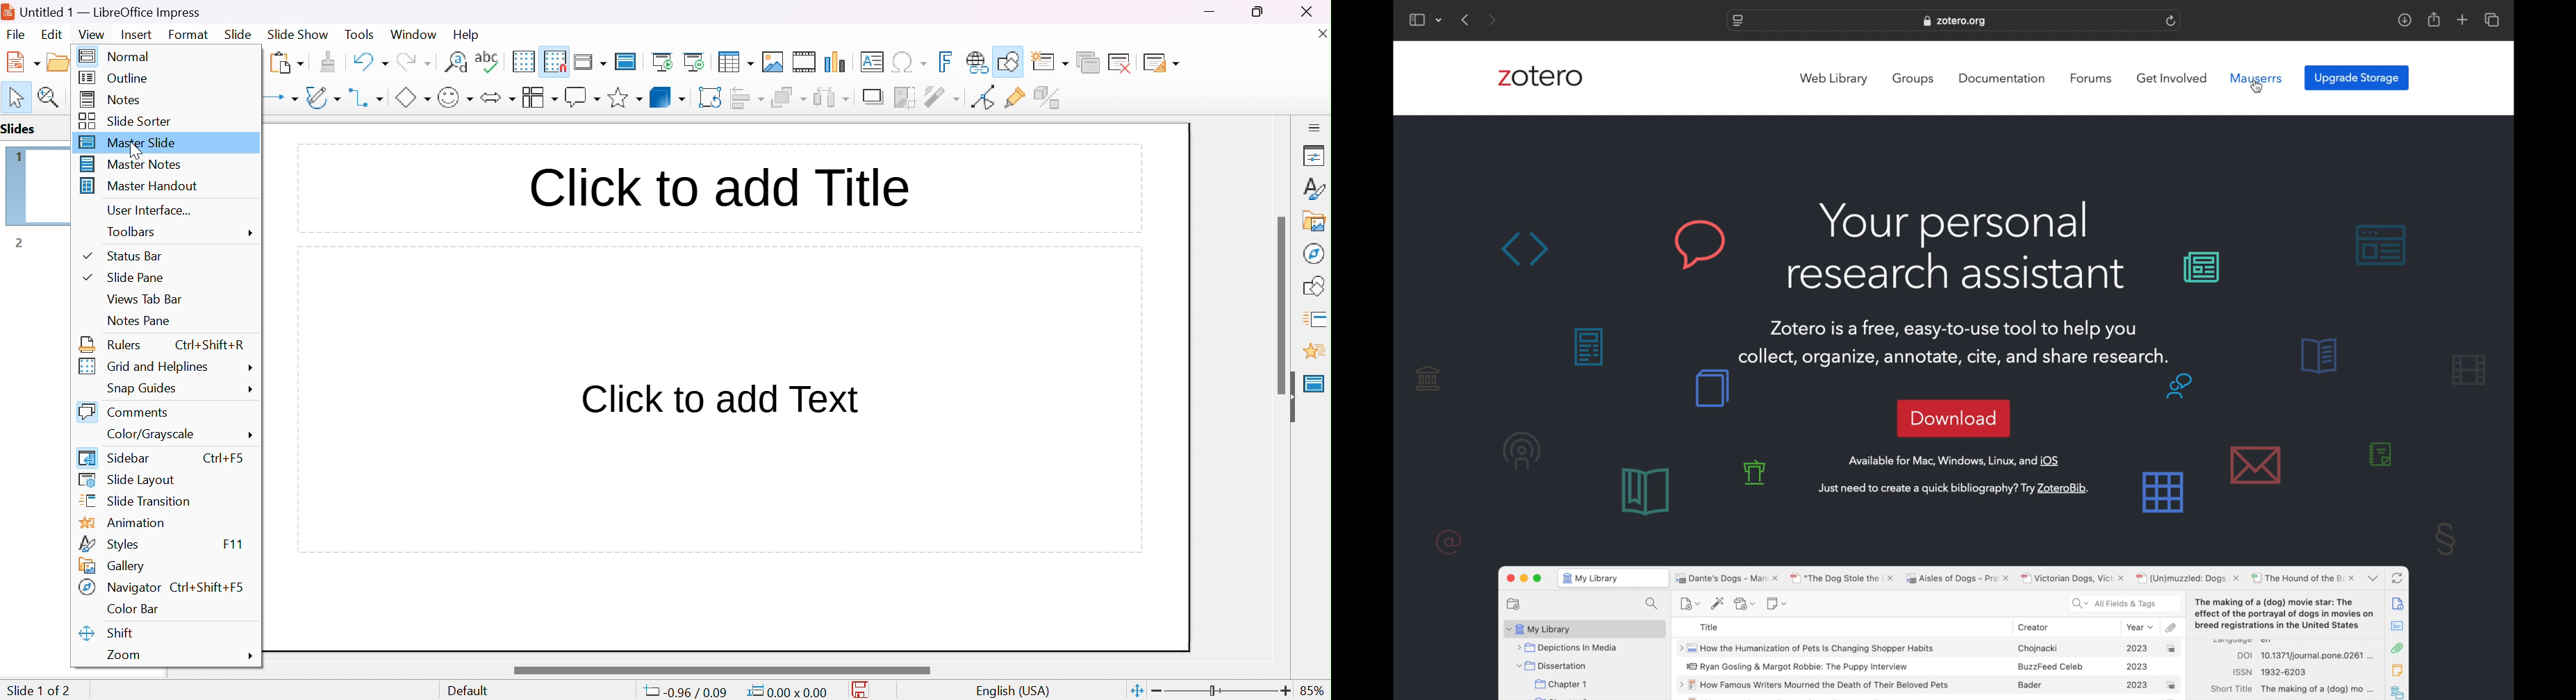 The width and height of the screenshot is (2576, 700). I want to click on slide sorter, so click(129, 120).